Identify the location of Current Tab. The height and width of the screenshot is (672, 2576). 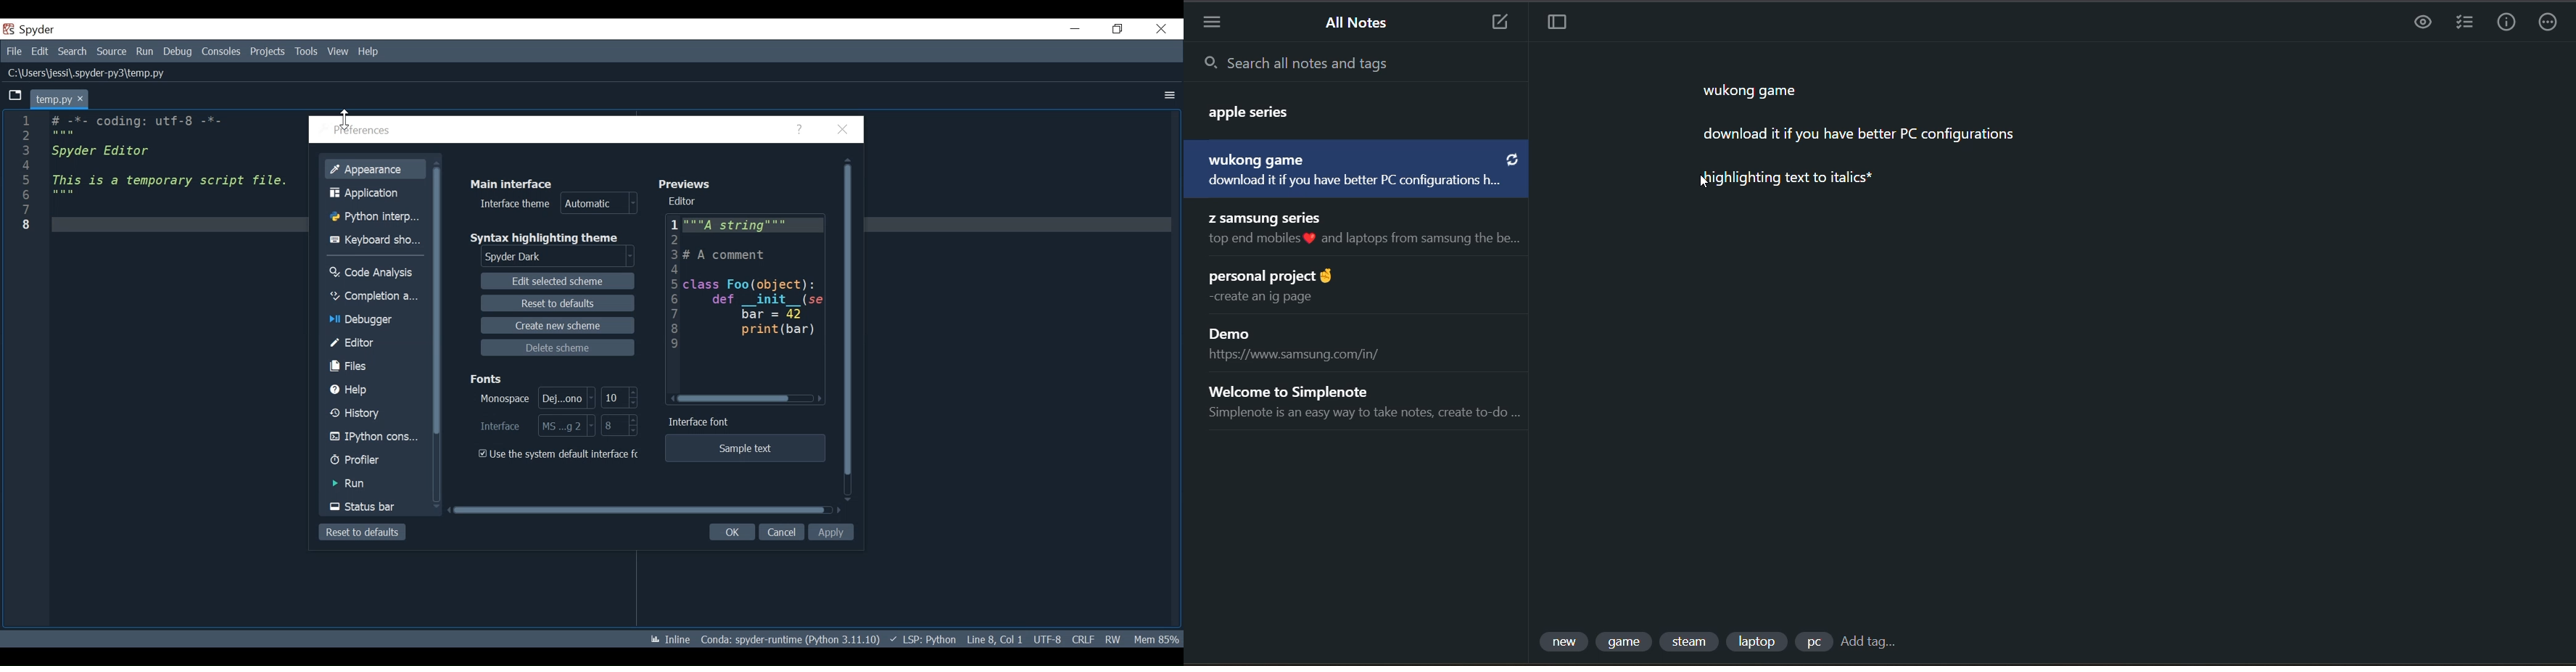
(59, 98).